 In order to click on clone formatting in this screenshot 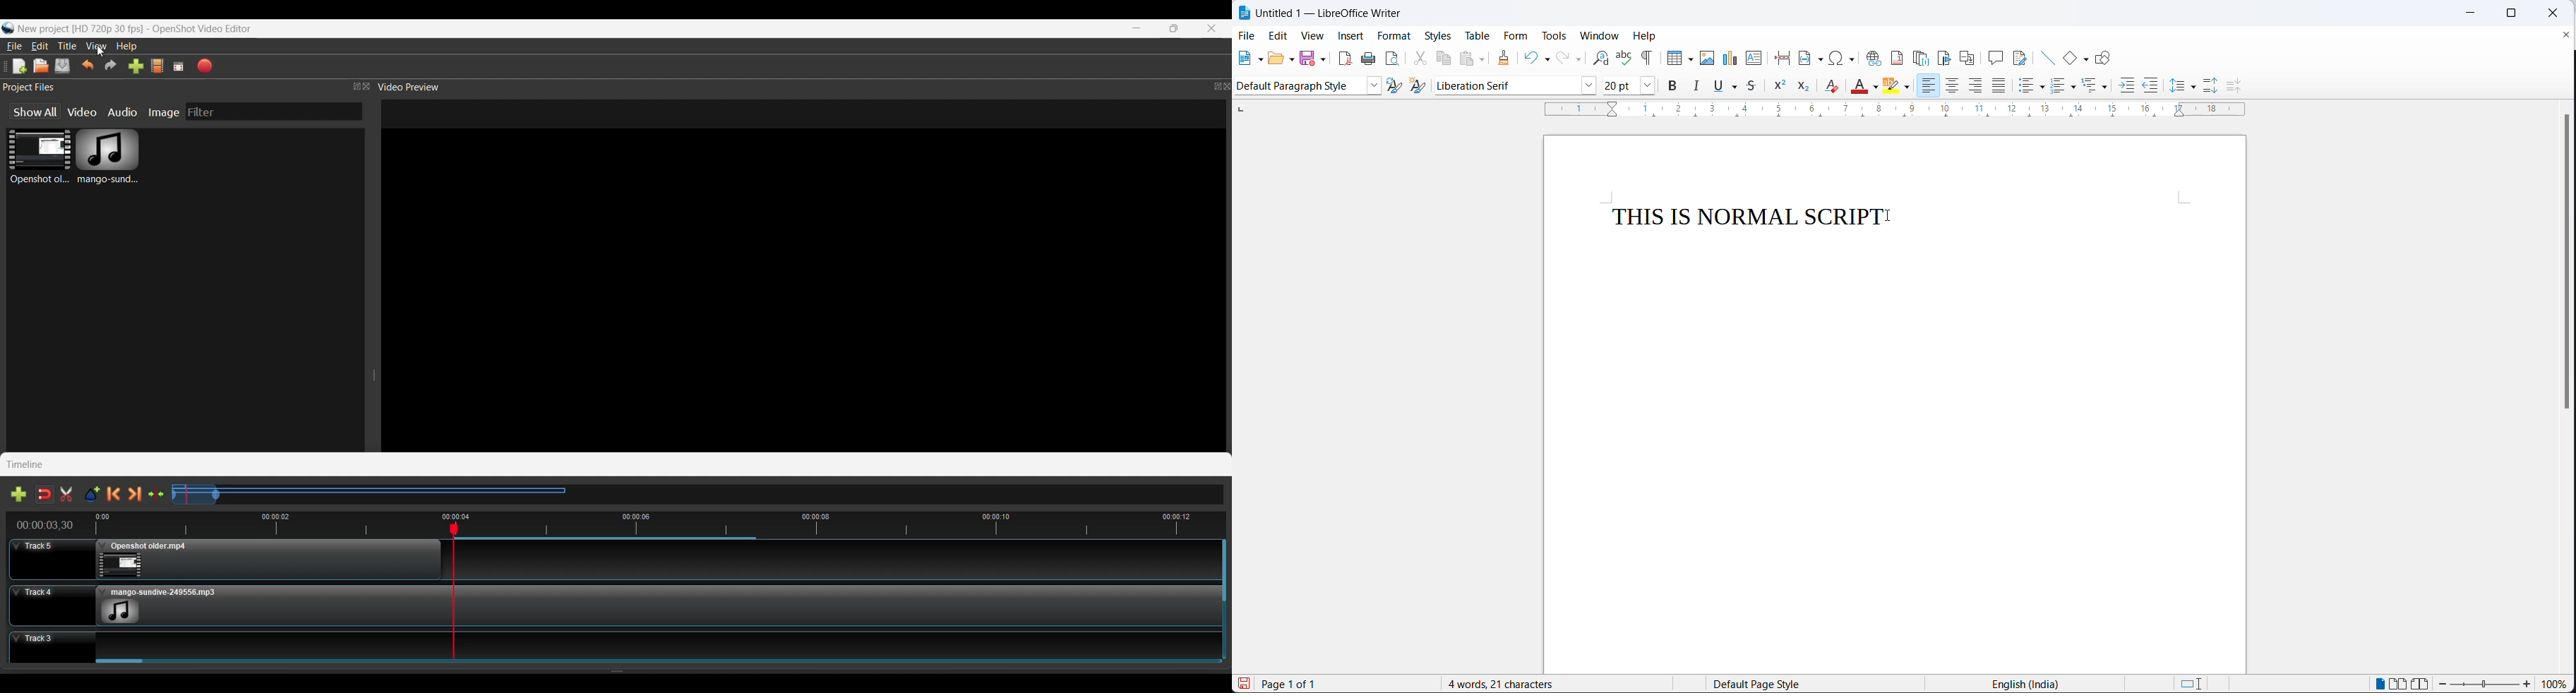, I will do `click(1508, 59)`.